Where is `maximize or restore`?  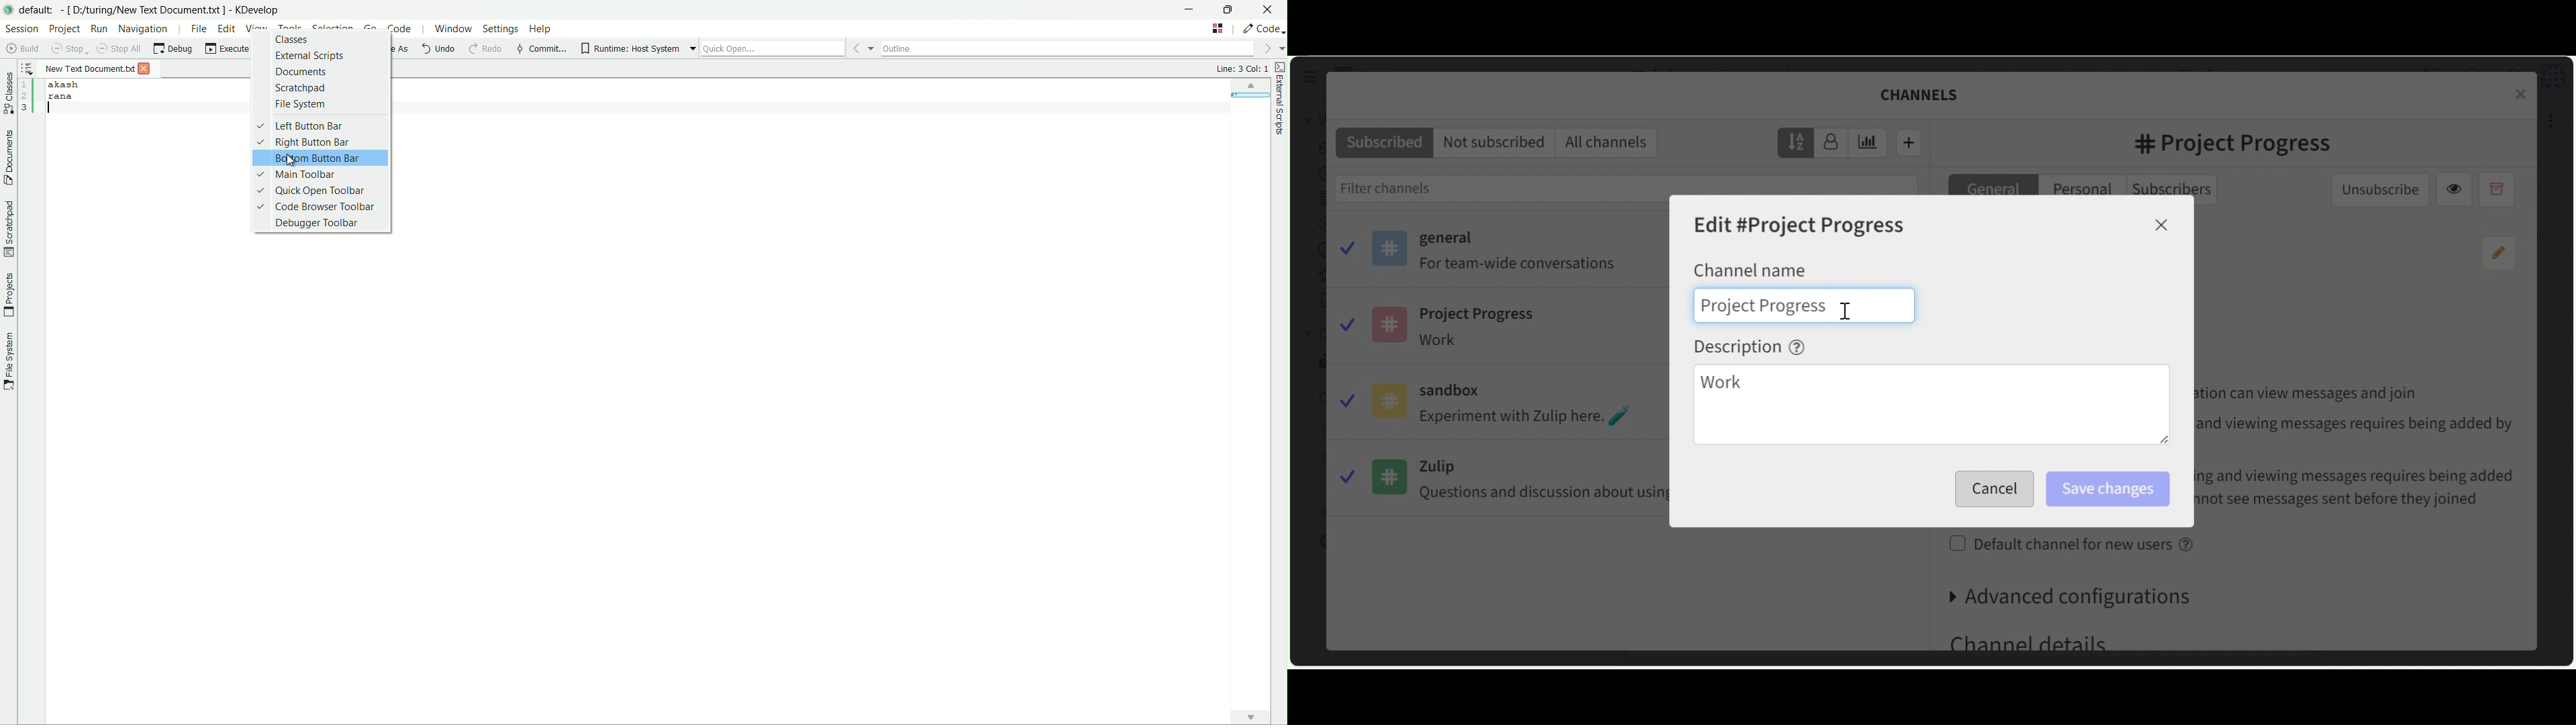 maximize or restore is located at coordinates (1234, 9).